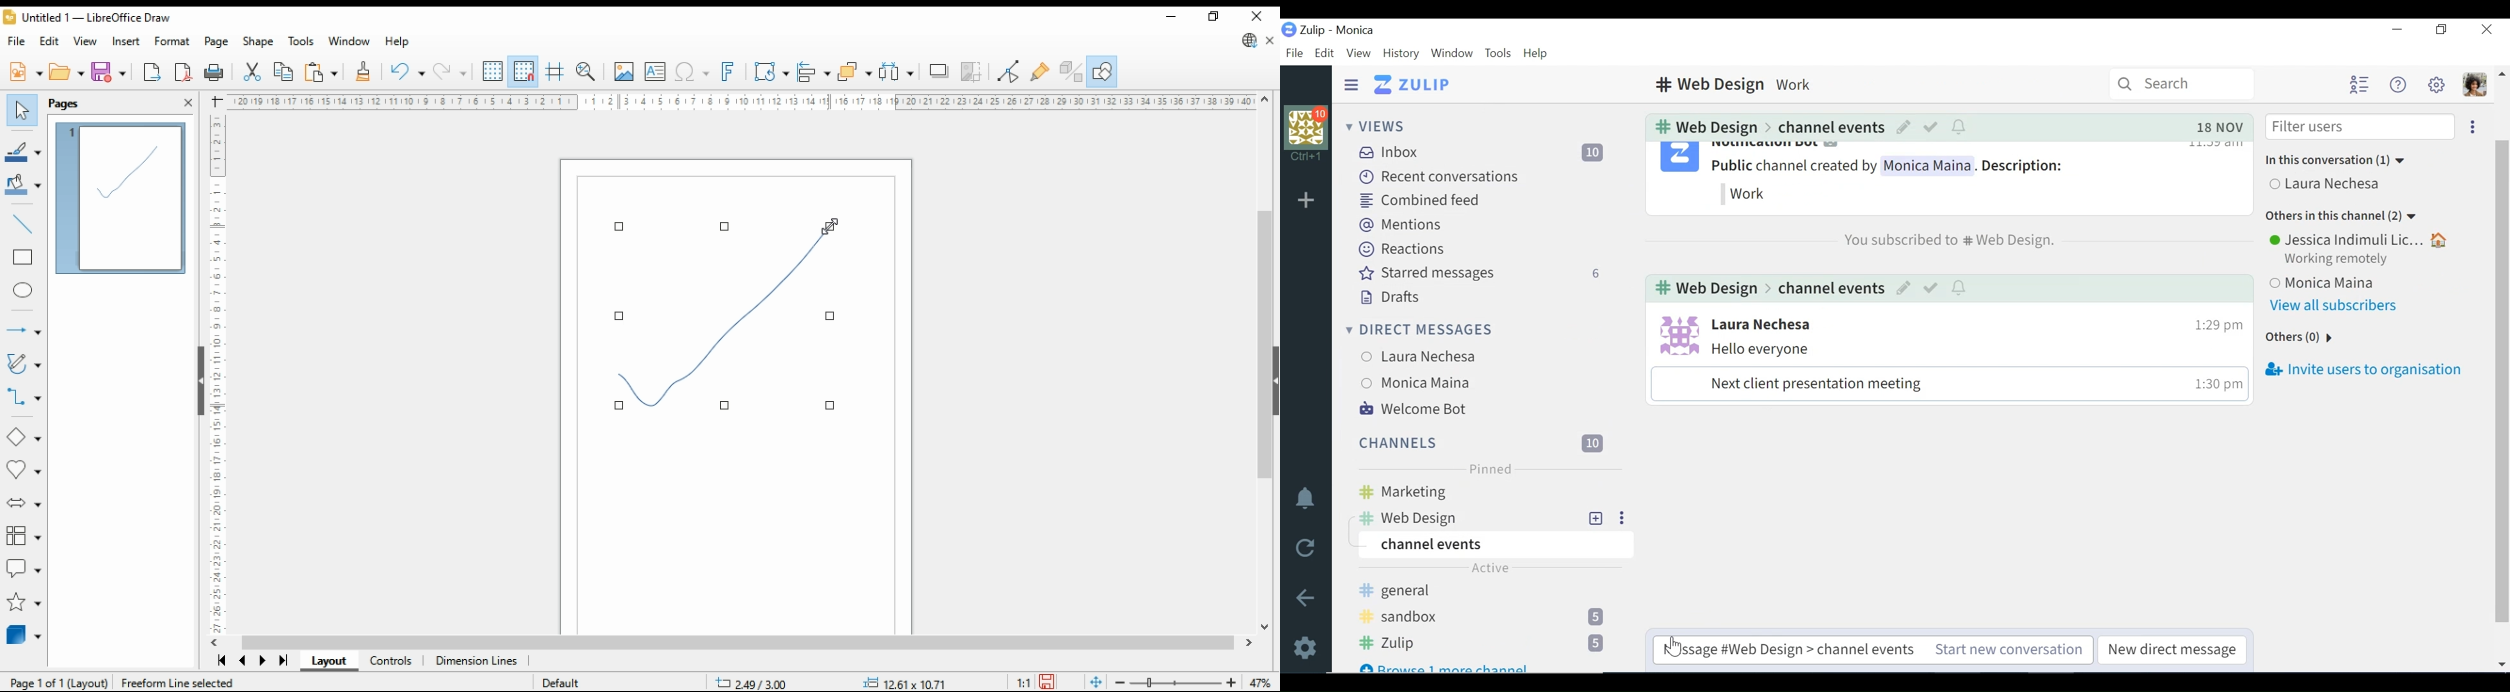  Describe the element at coordinates (349, 41) in the screenshot. I see `window` at that location.